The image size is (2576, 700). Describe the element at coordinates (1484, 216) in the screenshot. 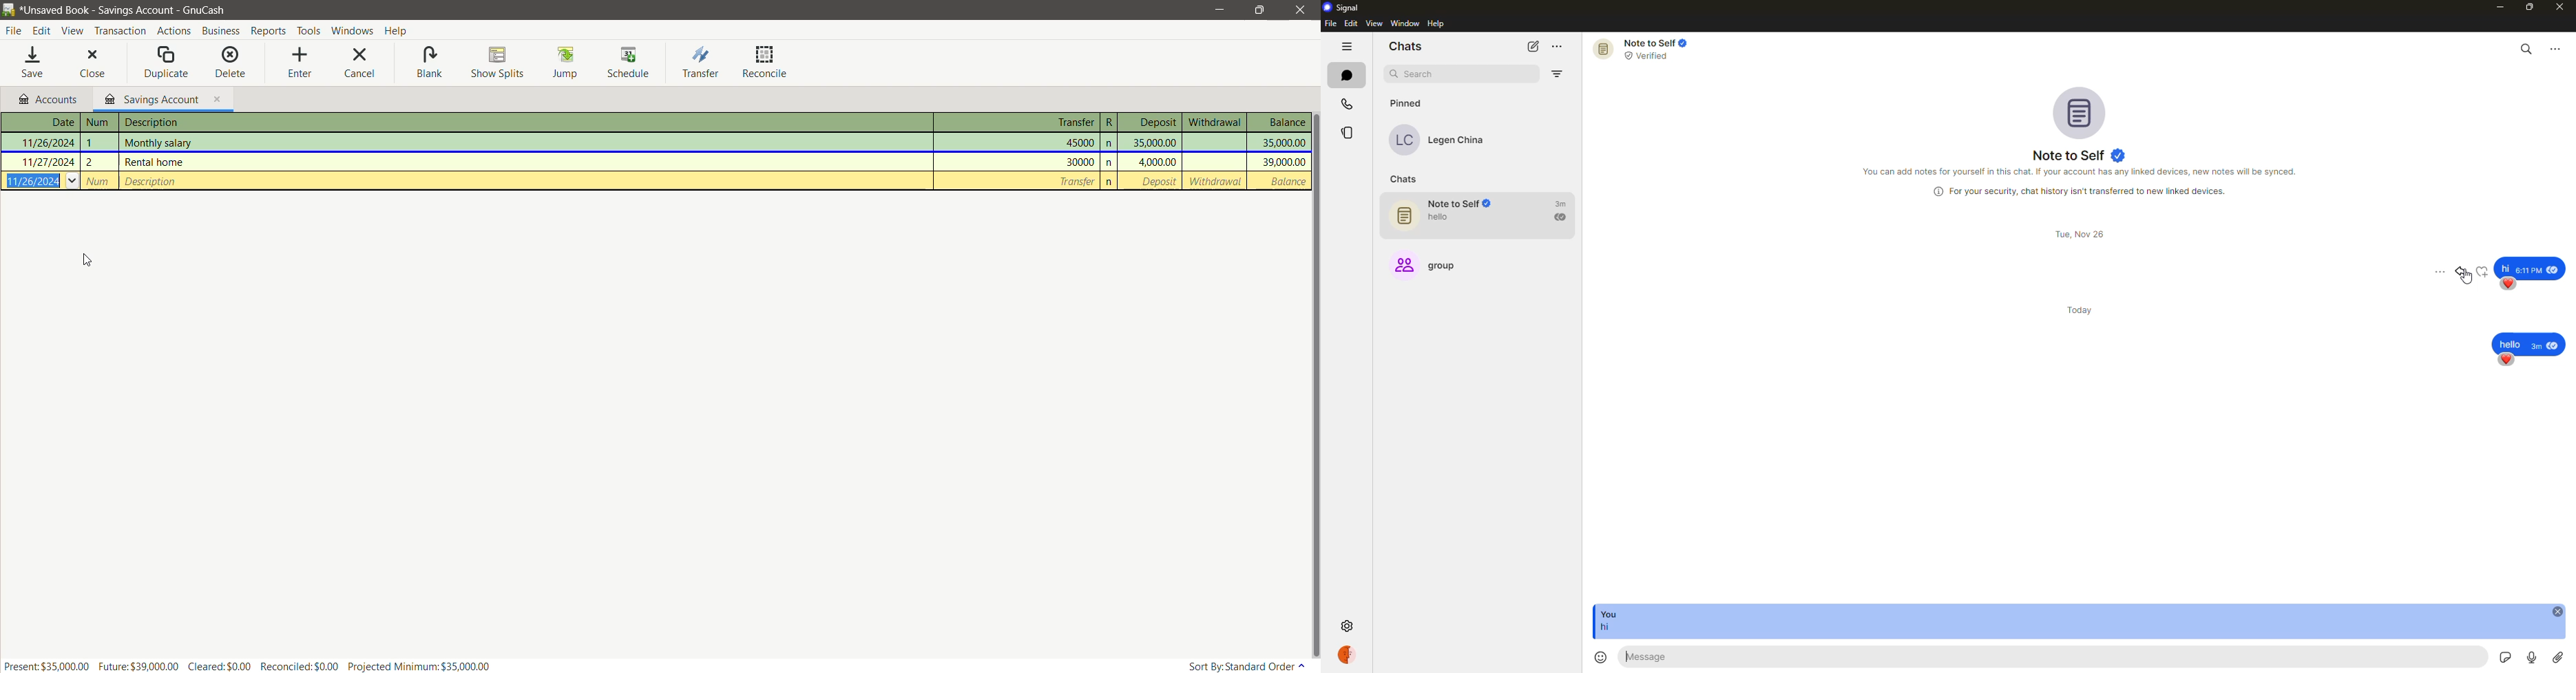

I see `note to self` at that location.